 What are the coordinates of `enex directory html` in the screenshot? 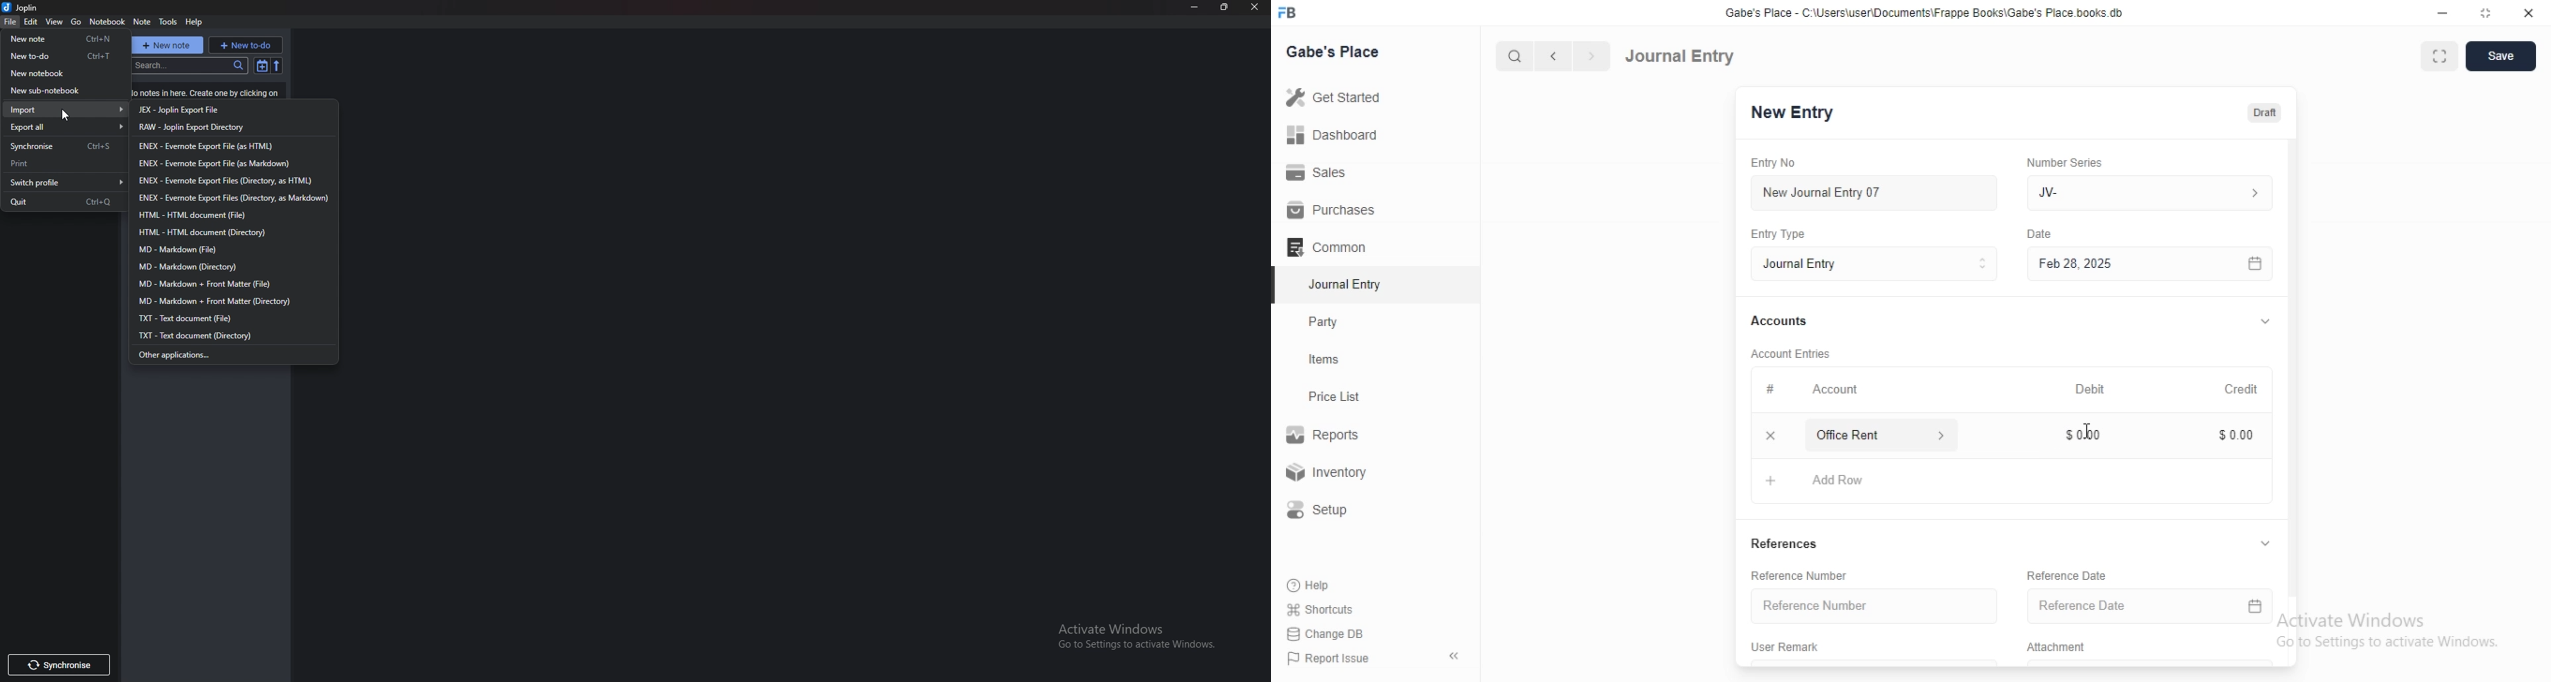 It's located at (226, 181).